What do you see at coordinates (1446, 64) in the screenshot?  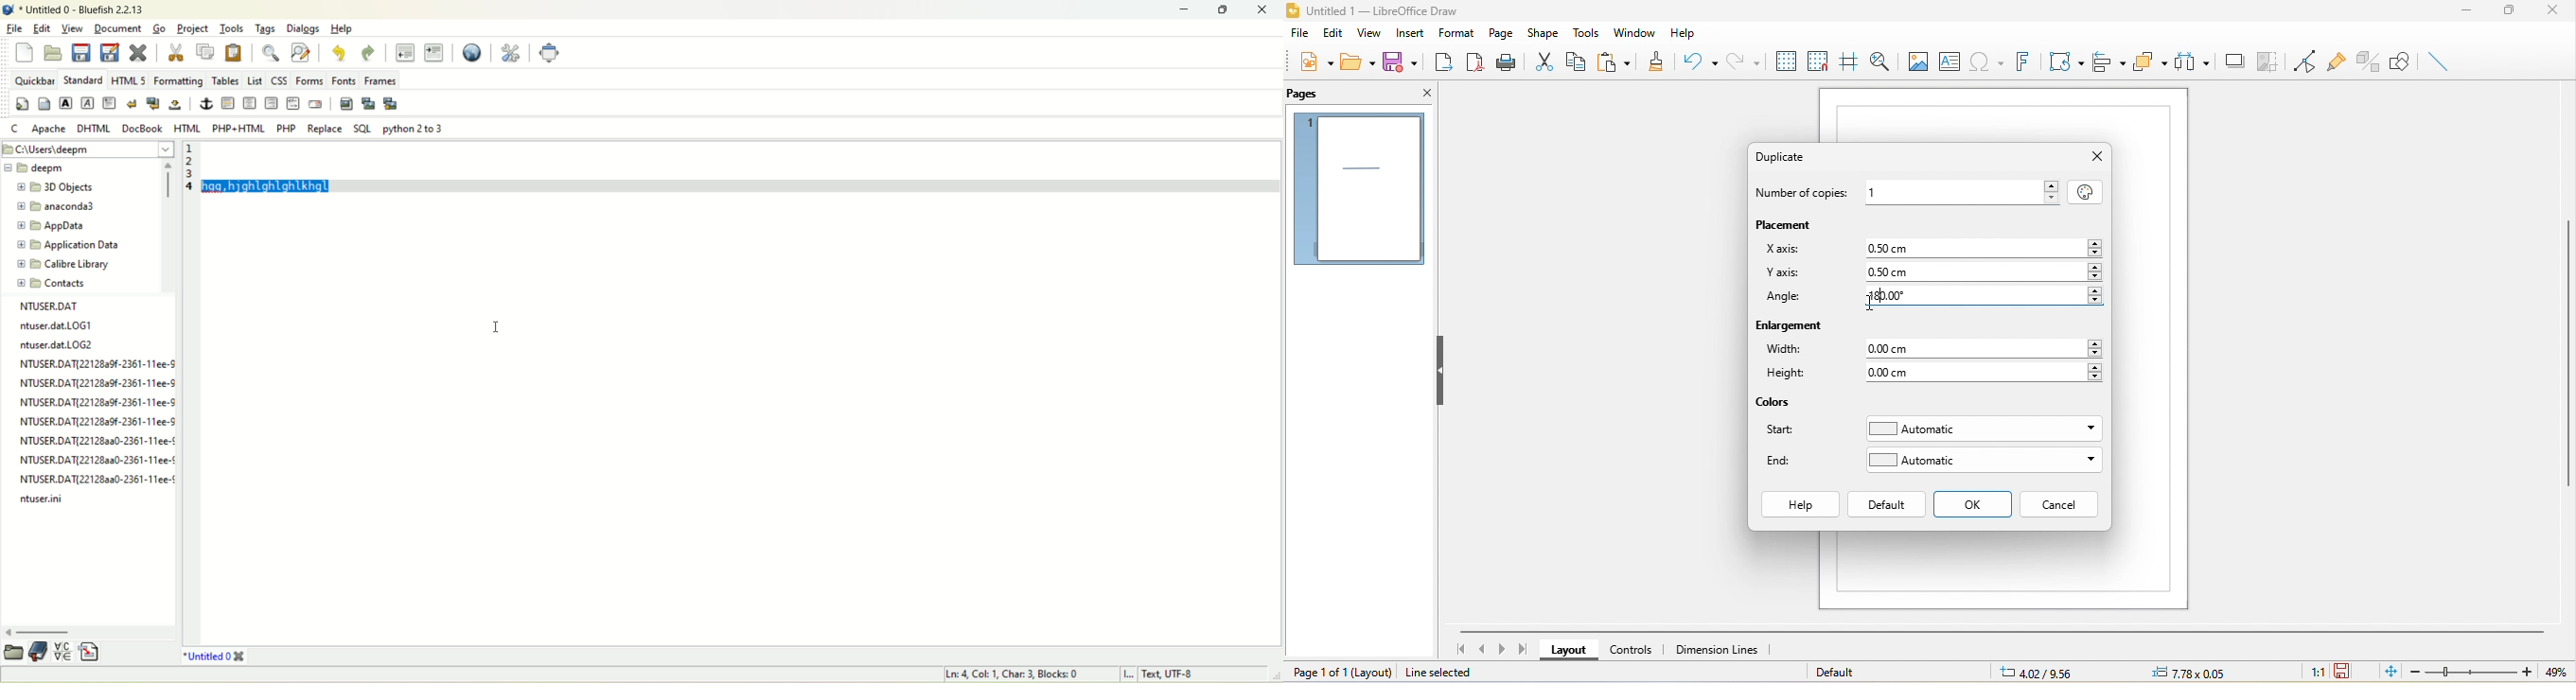 I see `export` at bounding box center [1446, 64].